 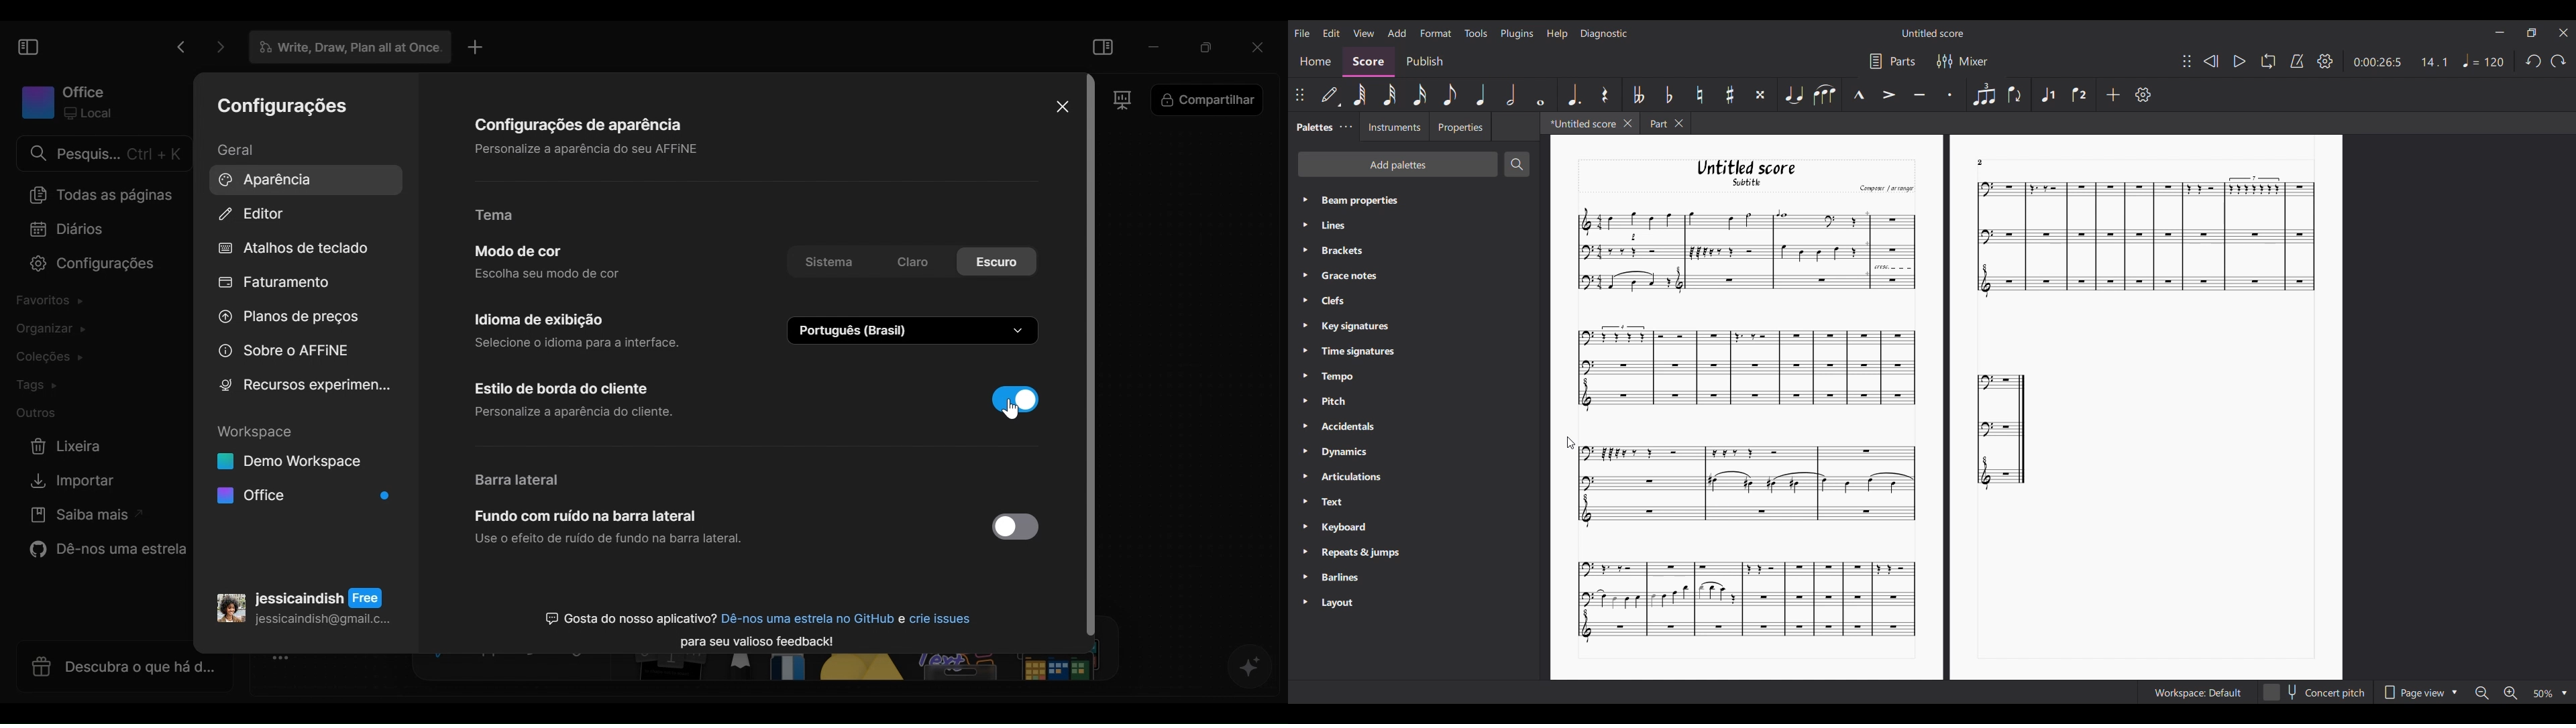 I want to click on 16th note, so click(x=1419, y=95).